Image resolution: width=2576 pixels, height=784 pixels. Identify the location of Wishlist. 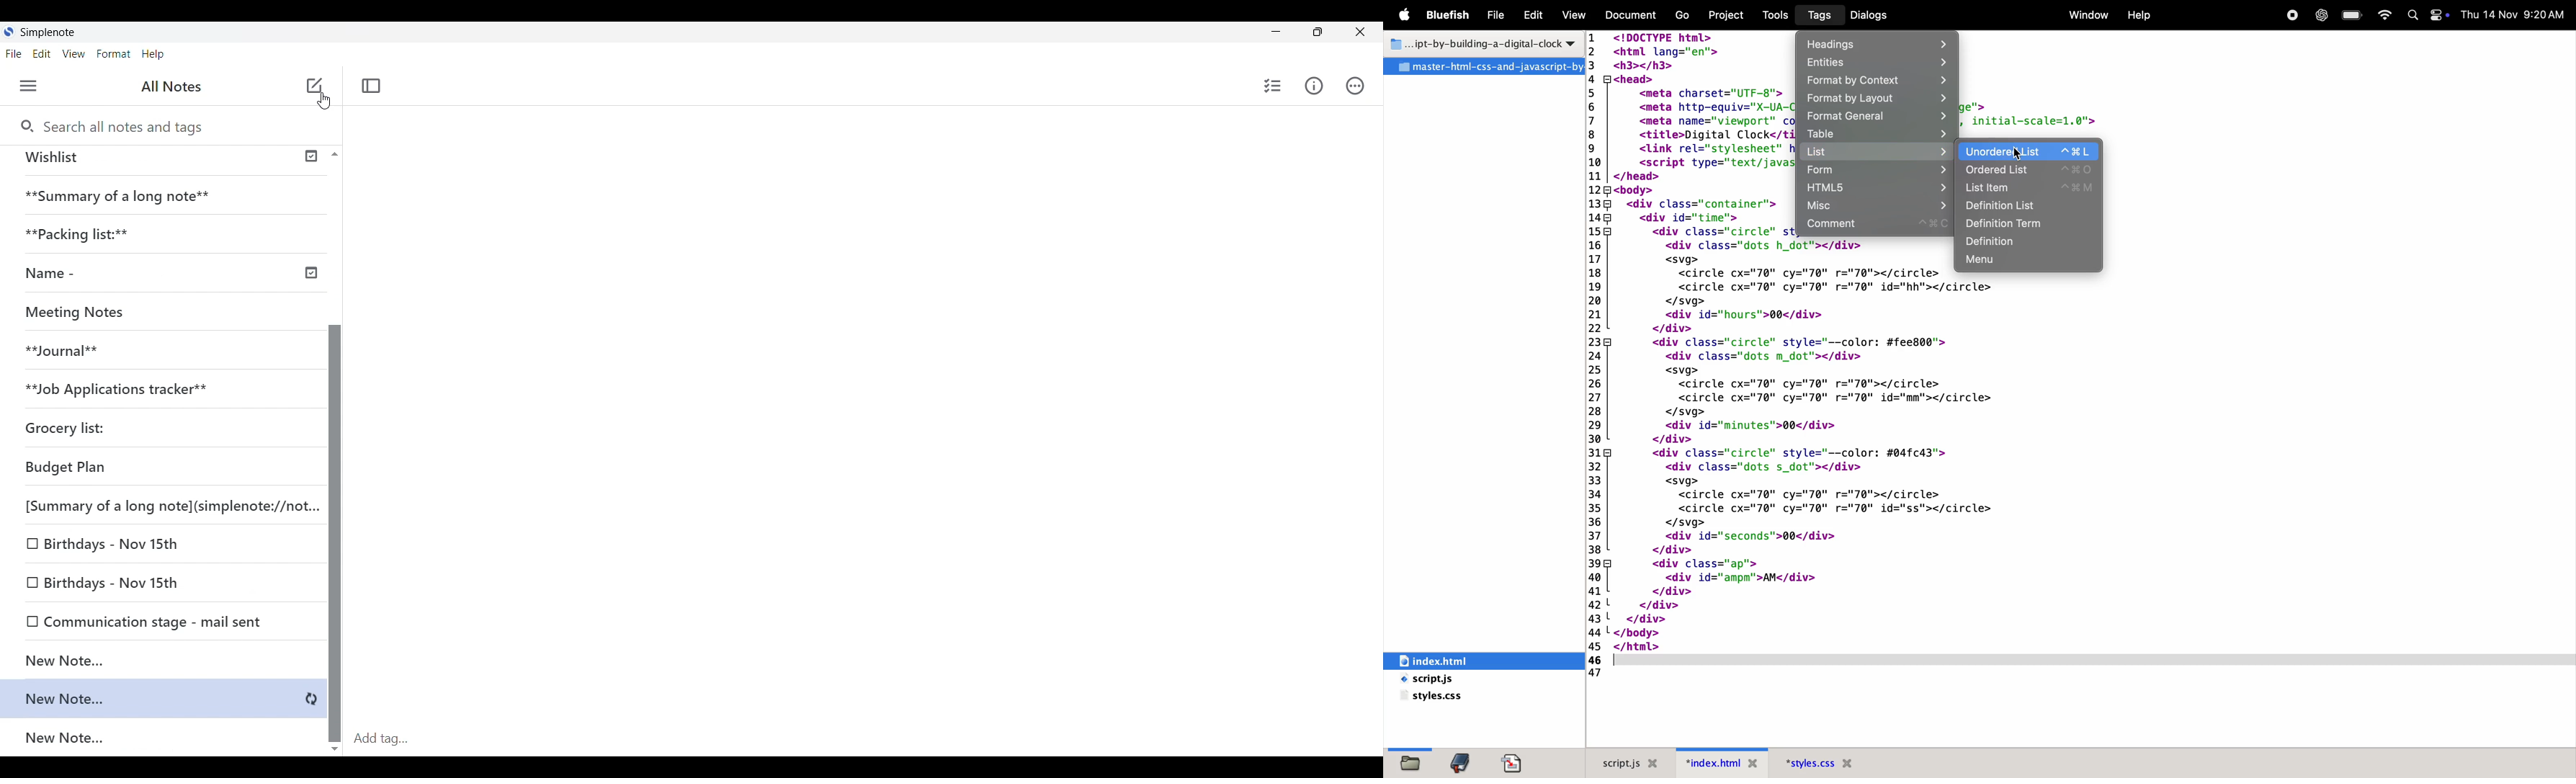
(160, 157).